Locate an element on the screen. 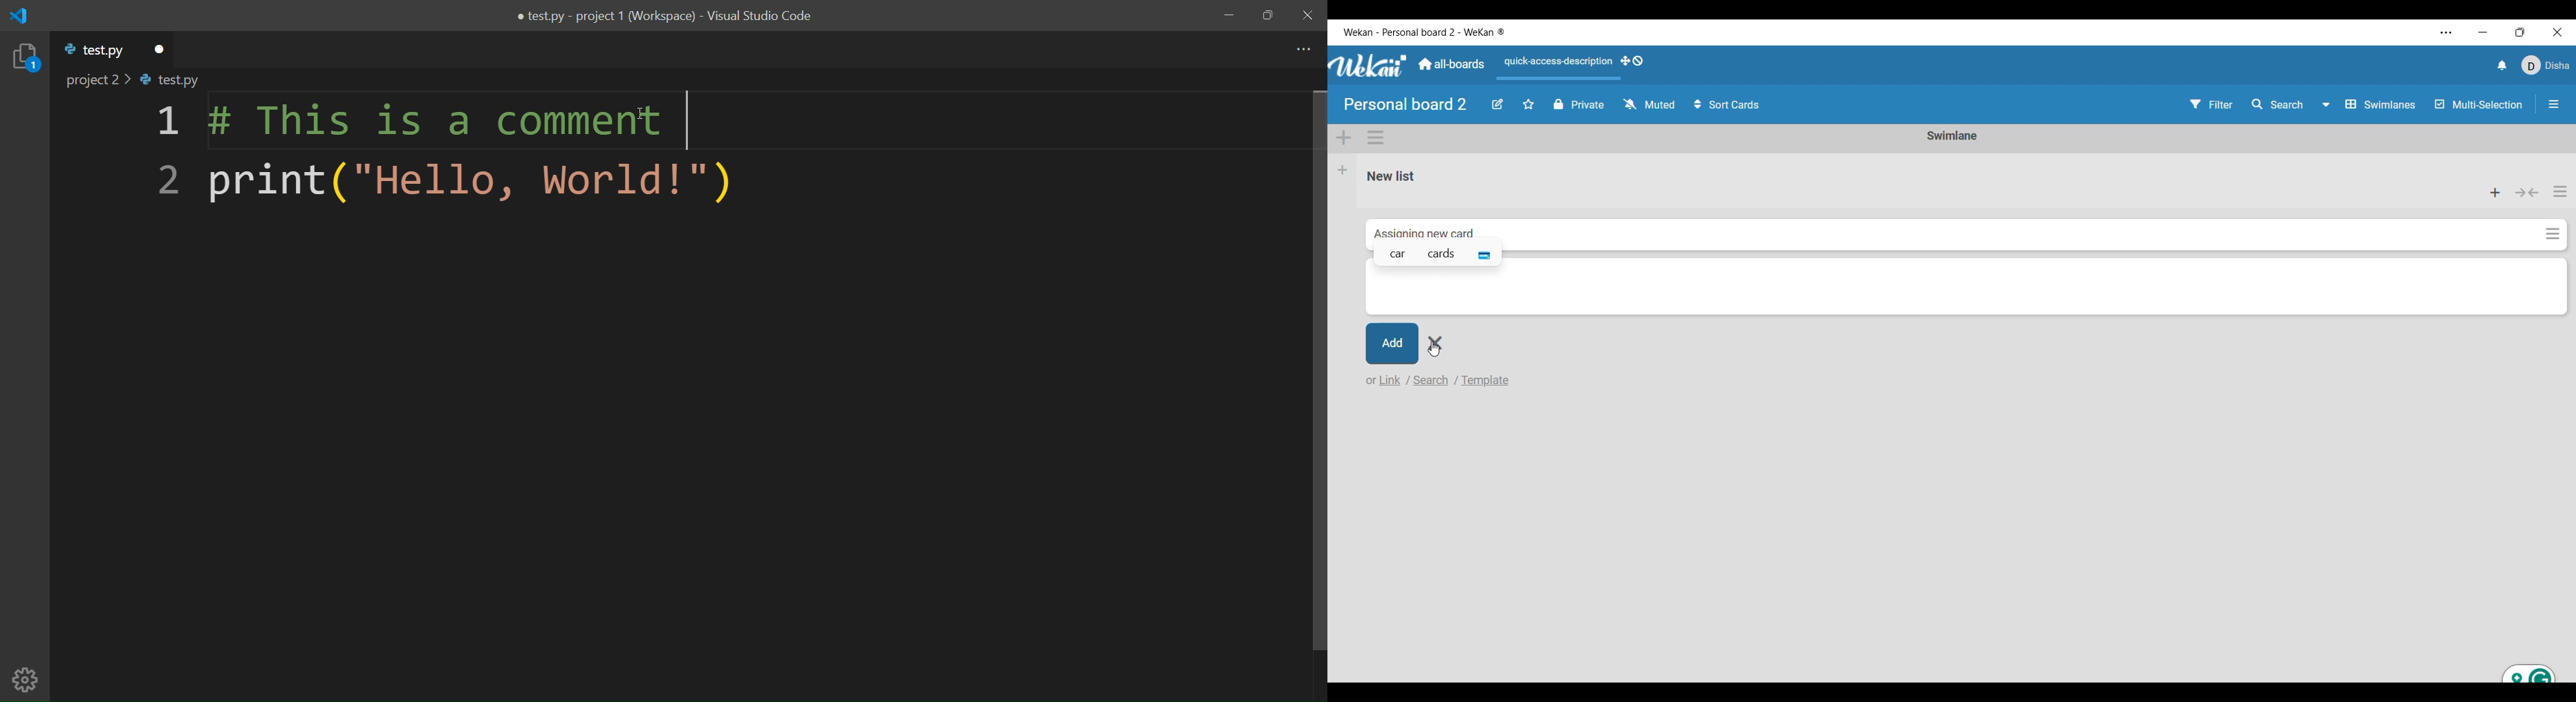 This screenshot has height=728, width=2576. Star board is located at coordinates (1528, 104).